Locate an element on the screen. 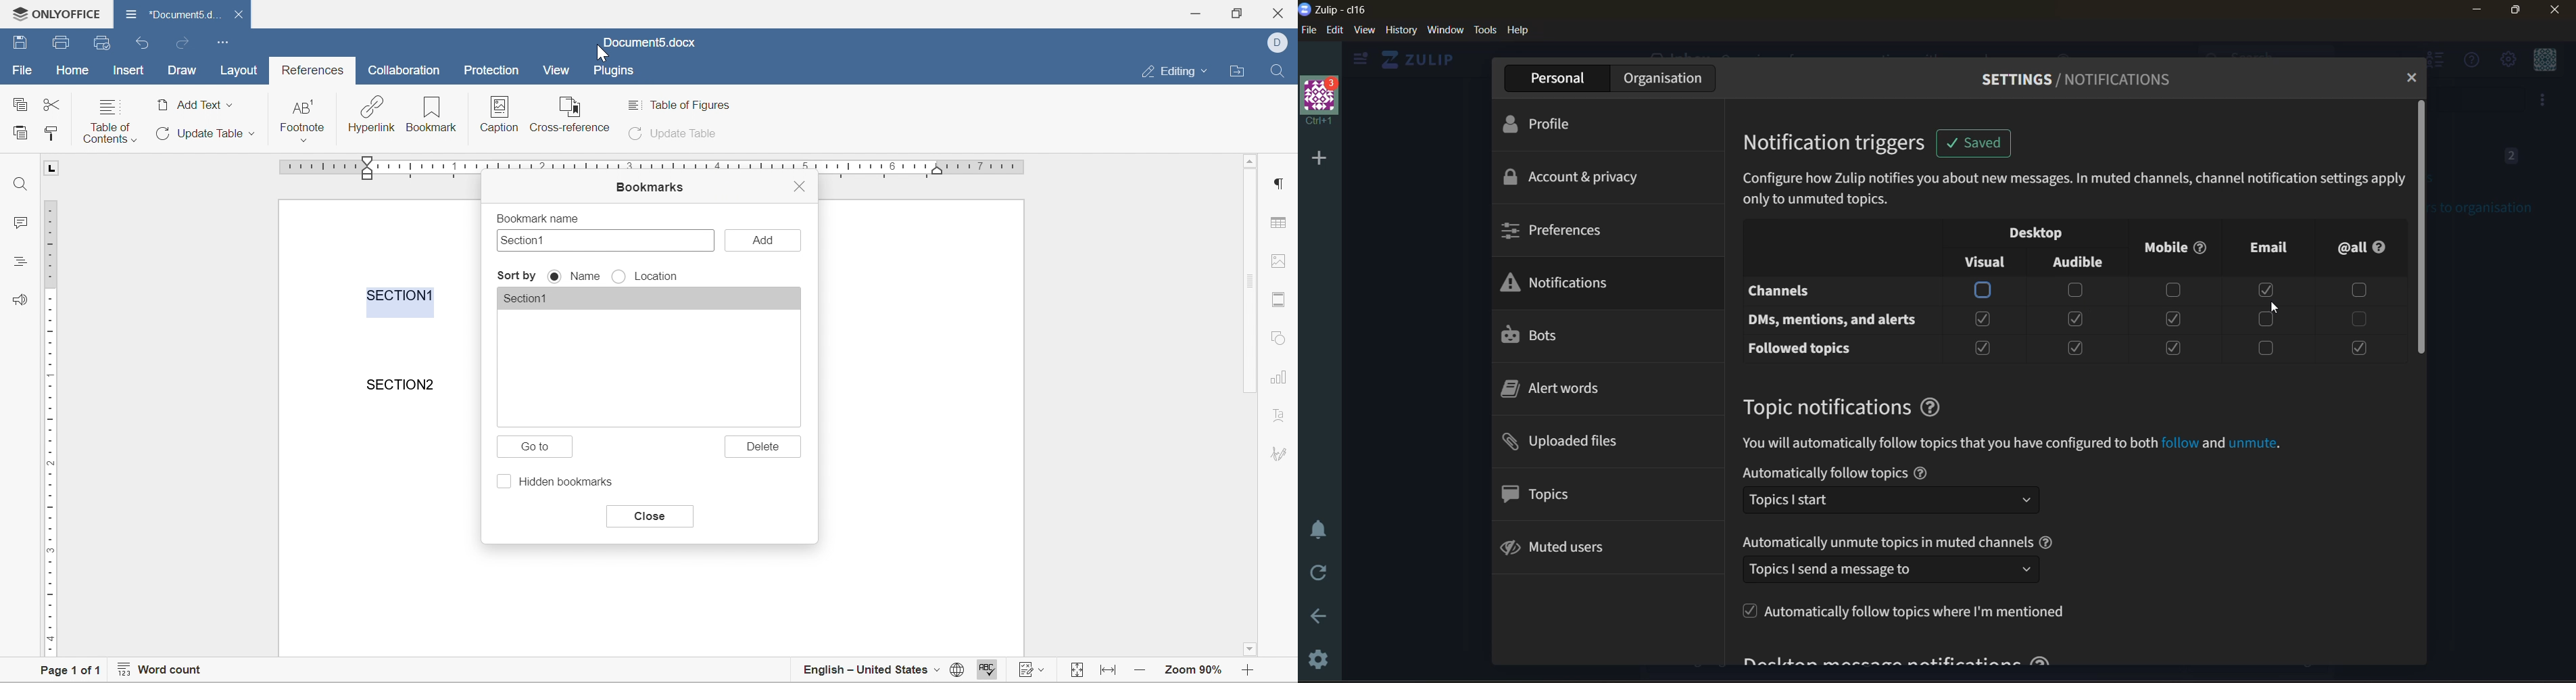 The image size is (2576, 700). checkbox is located at coordinates (2357, 349).